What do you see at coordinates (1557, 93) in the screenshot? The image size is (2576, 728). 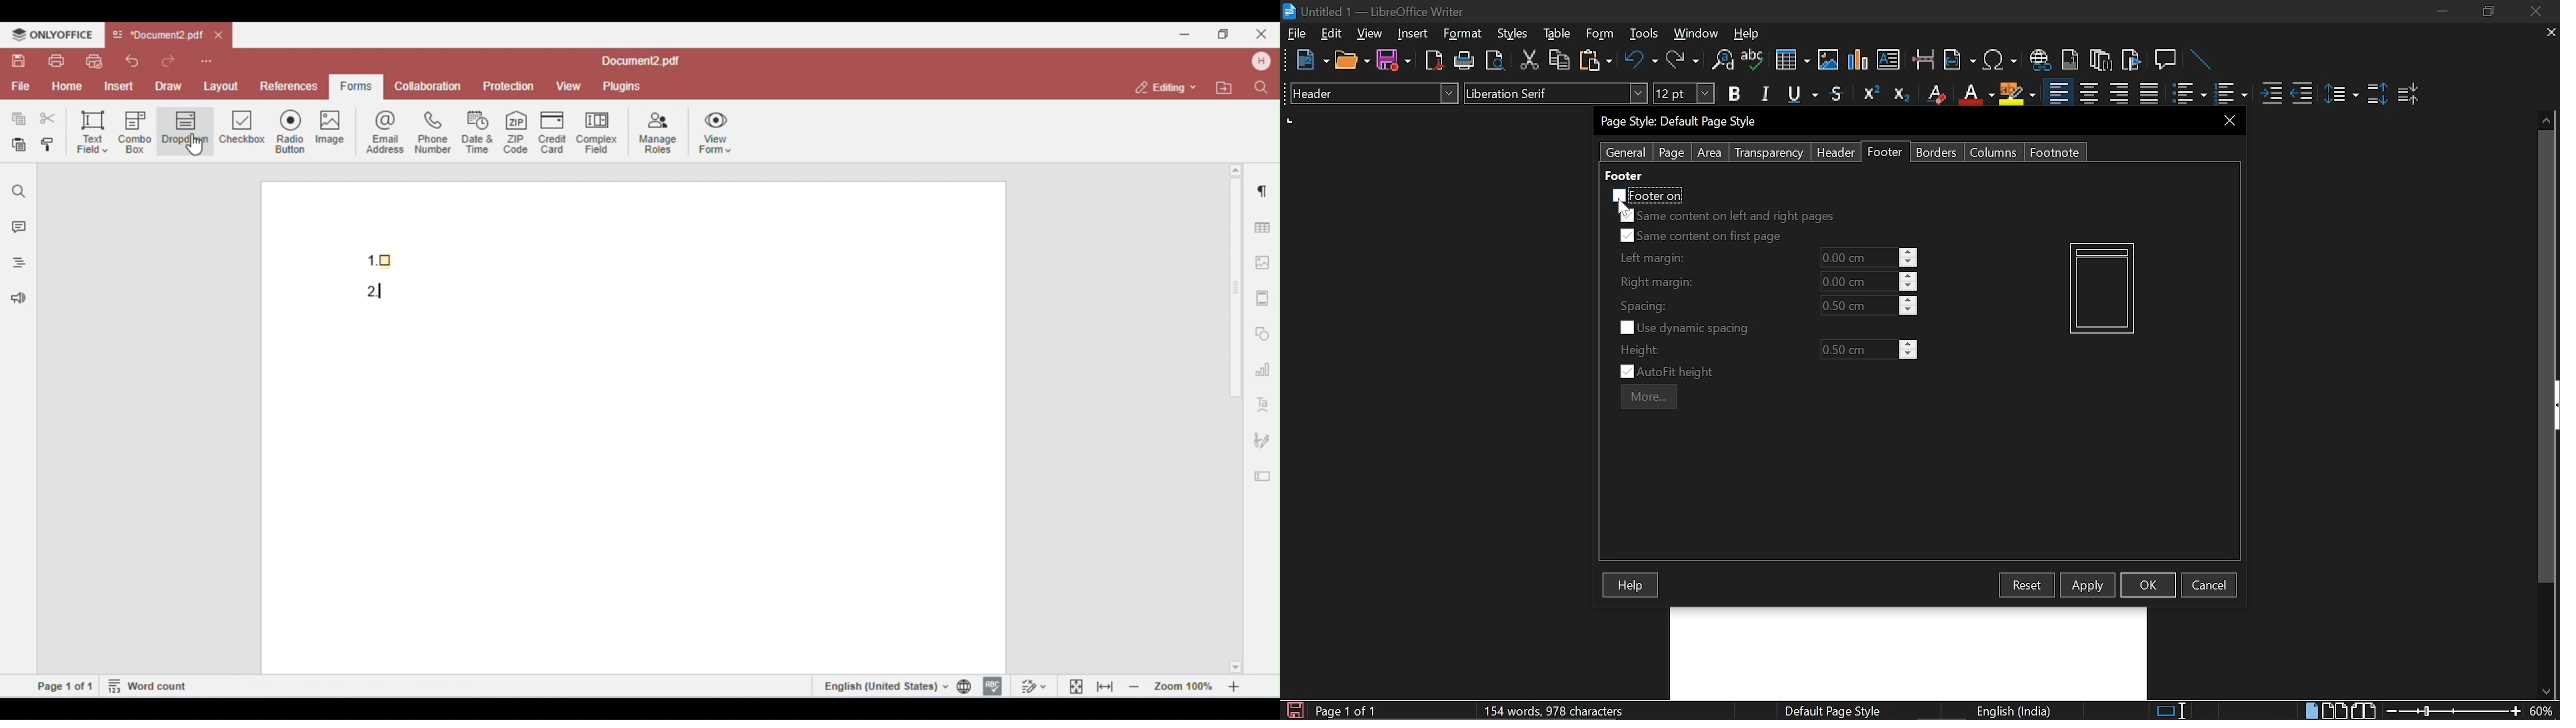 I see `Text style` at bounding box center [1557, 93].